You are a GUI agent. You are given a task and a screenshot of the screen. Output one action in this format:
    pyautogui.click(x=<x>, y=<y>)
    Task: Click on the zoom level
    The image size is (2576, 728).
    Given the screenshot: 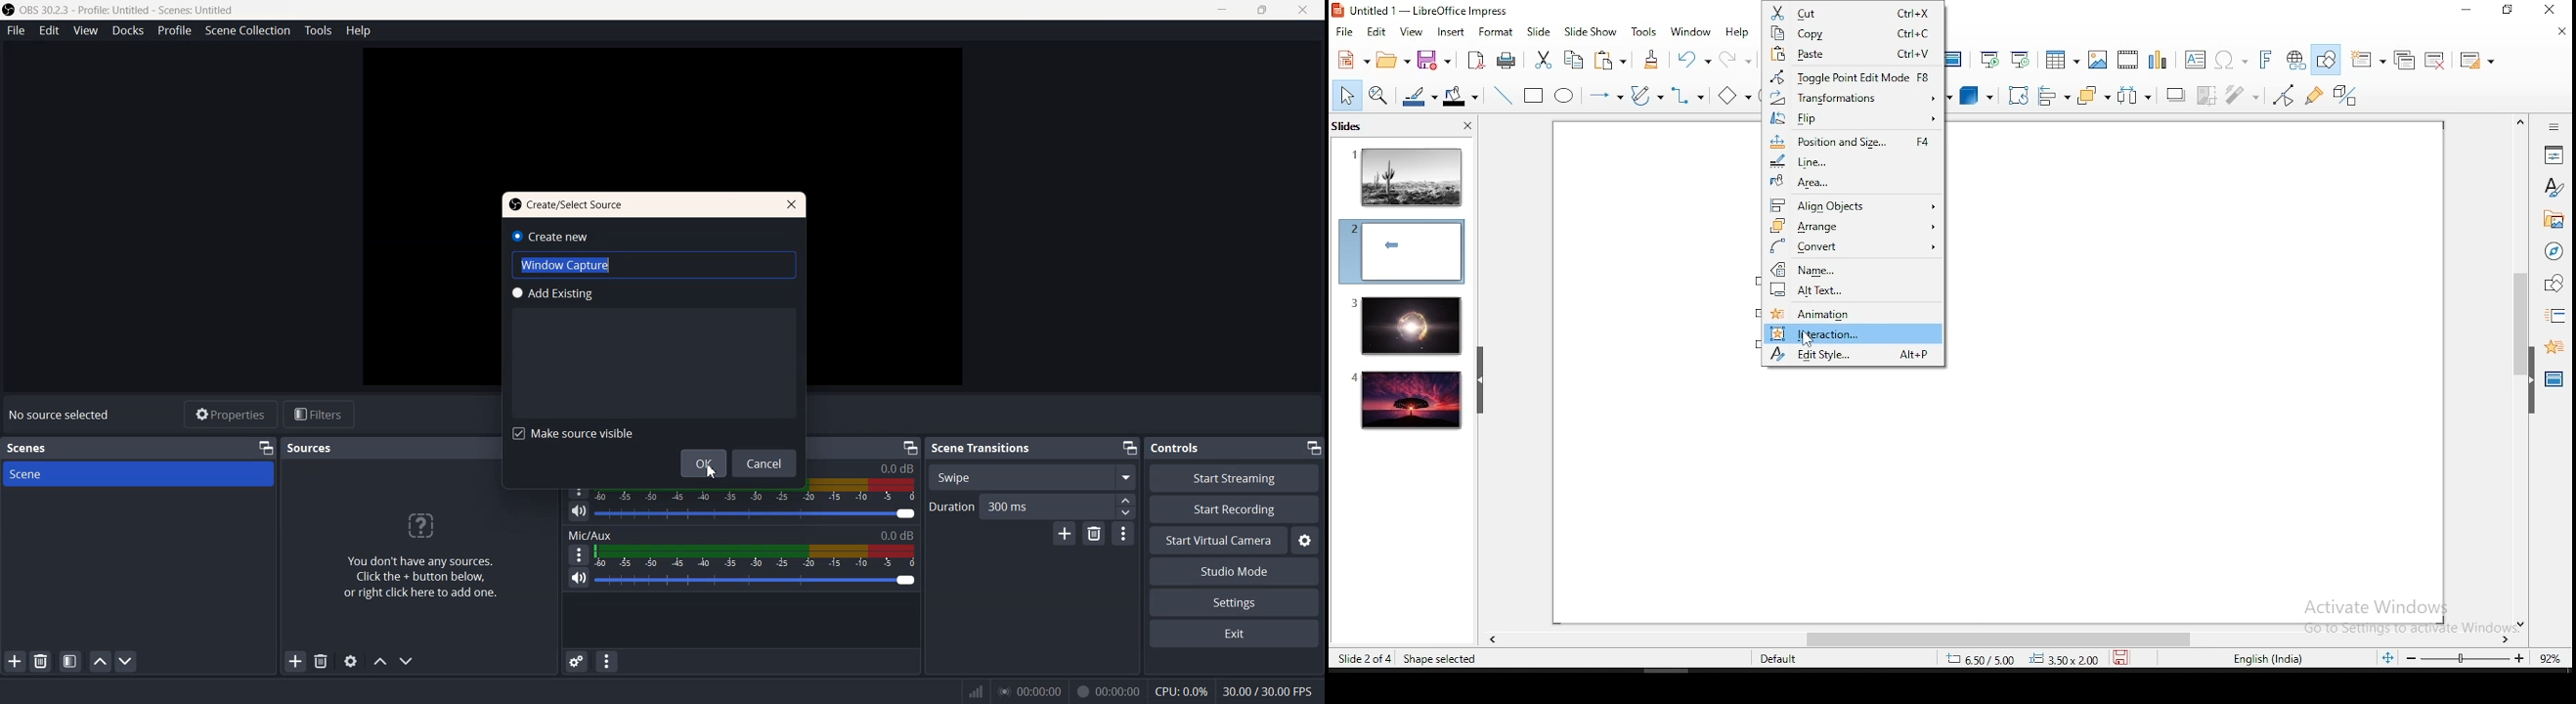 What is the action you would take?
    pyautogui.click(x=2551, y=657)
    